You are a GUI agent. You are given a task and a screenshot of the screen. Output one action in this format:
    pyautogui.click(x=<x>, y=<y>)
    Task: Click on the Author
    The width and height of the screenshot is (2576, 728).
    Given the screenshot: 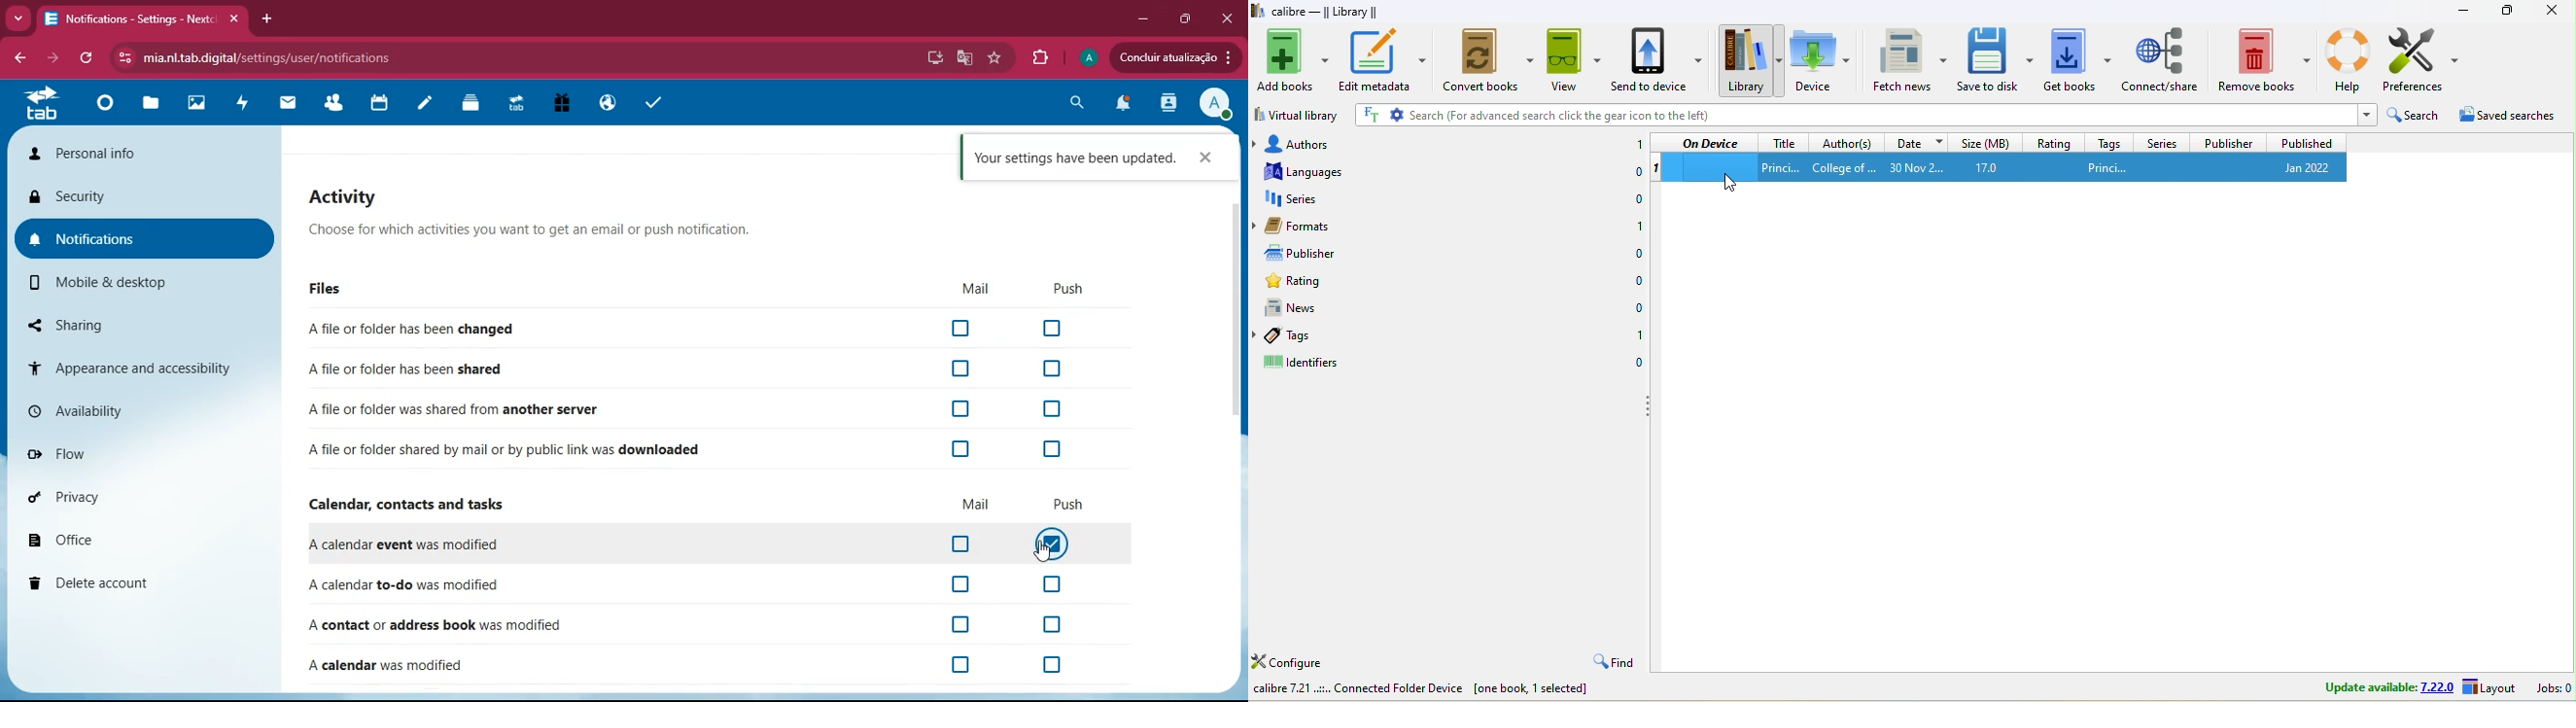 What is the action you would take?
    pyautogui.click(x=1843, y=167)
    